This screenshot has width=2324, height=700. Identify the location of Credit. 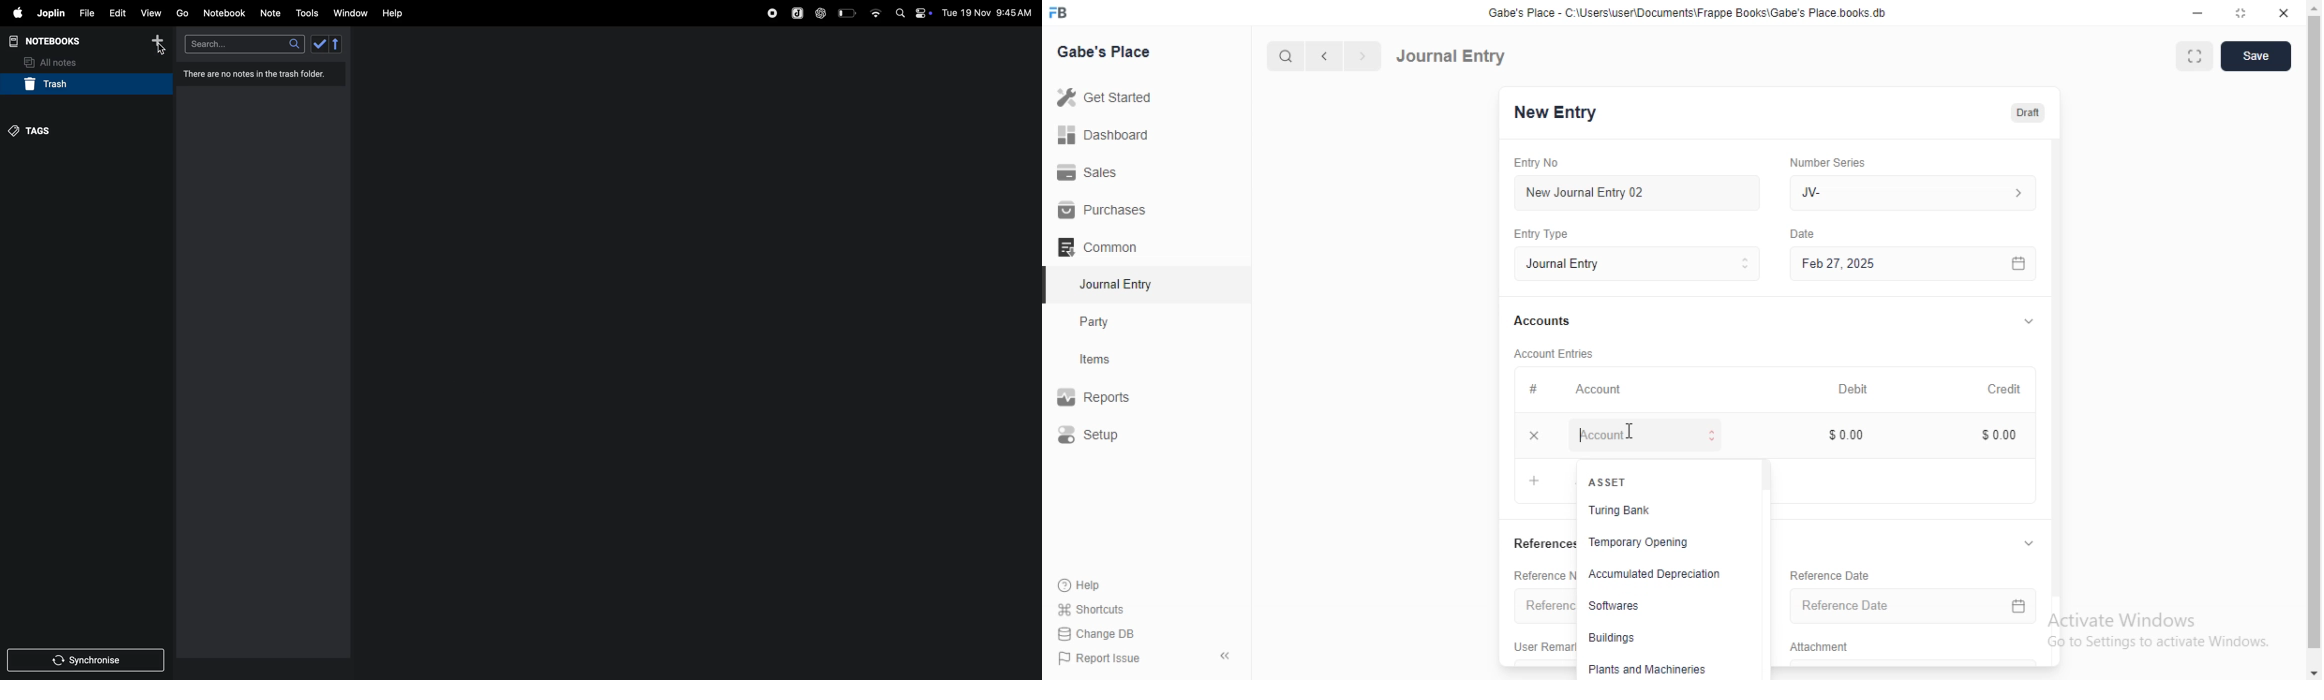
(2013, 390).